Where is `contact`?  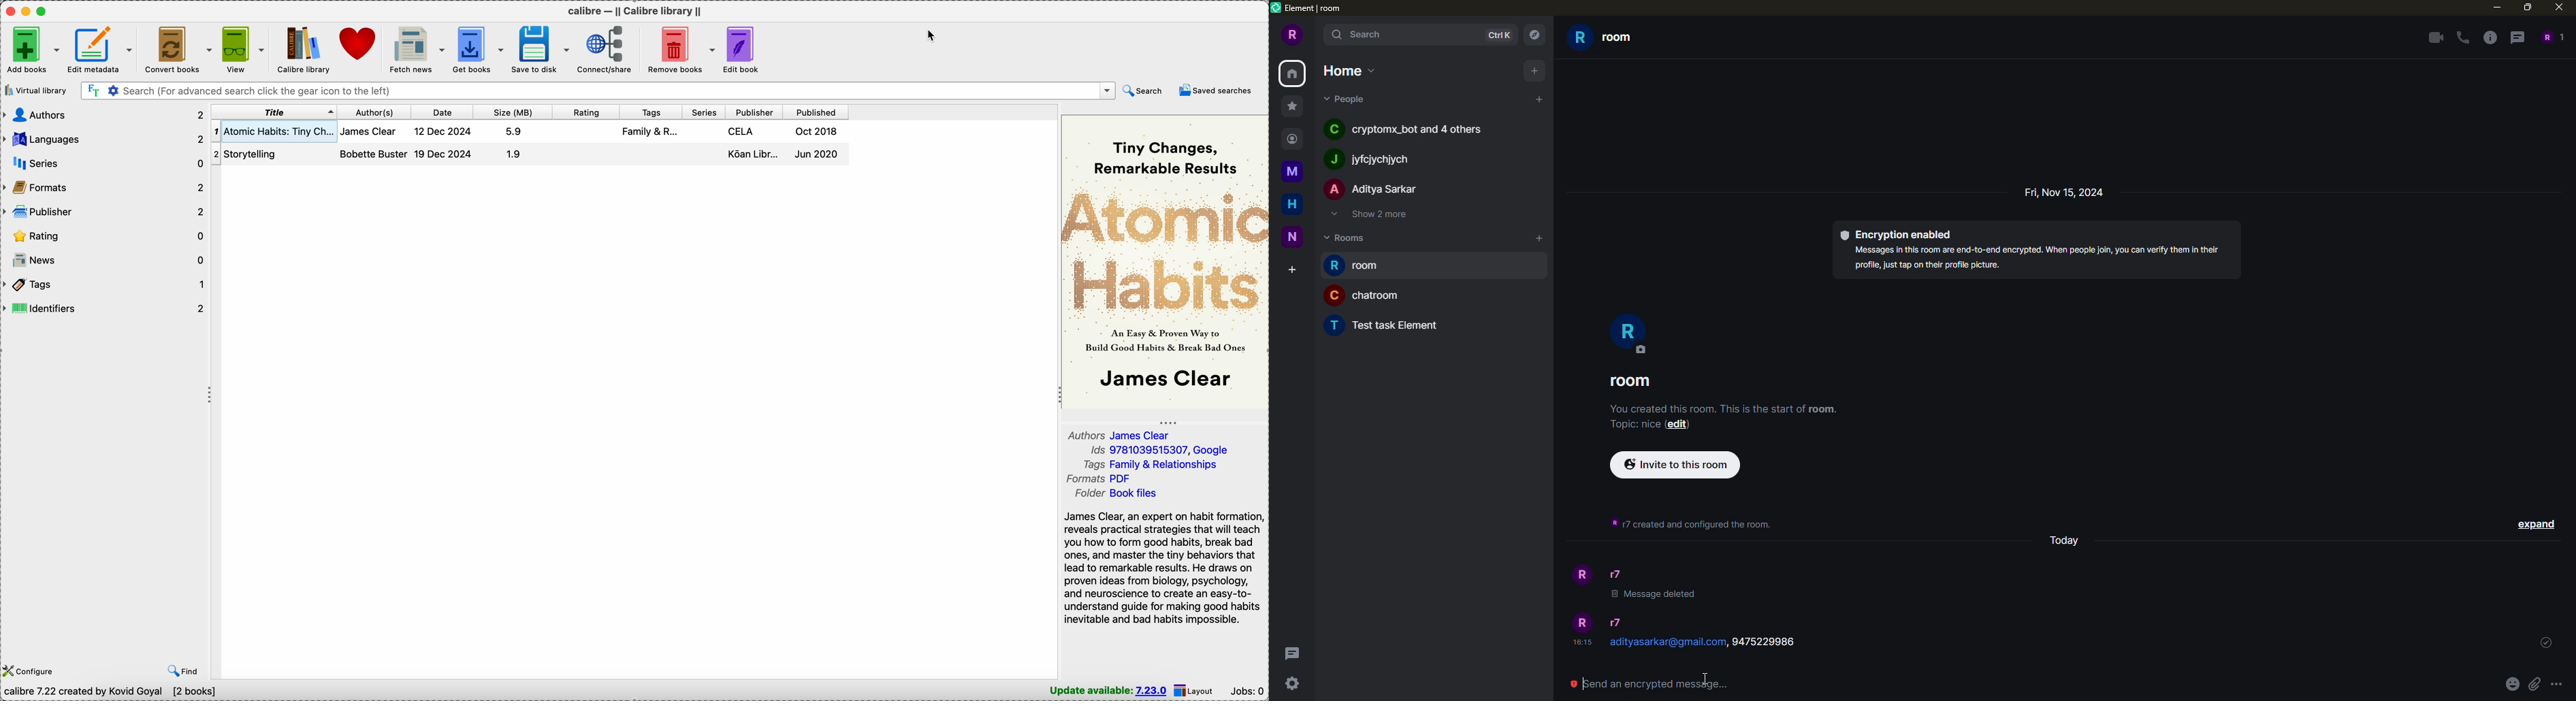
contact is located at coordinates (1295, 137).